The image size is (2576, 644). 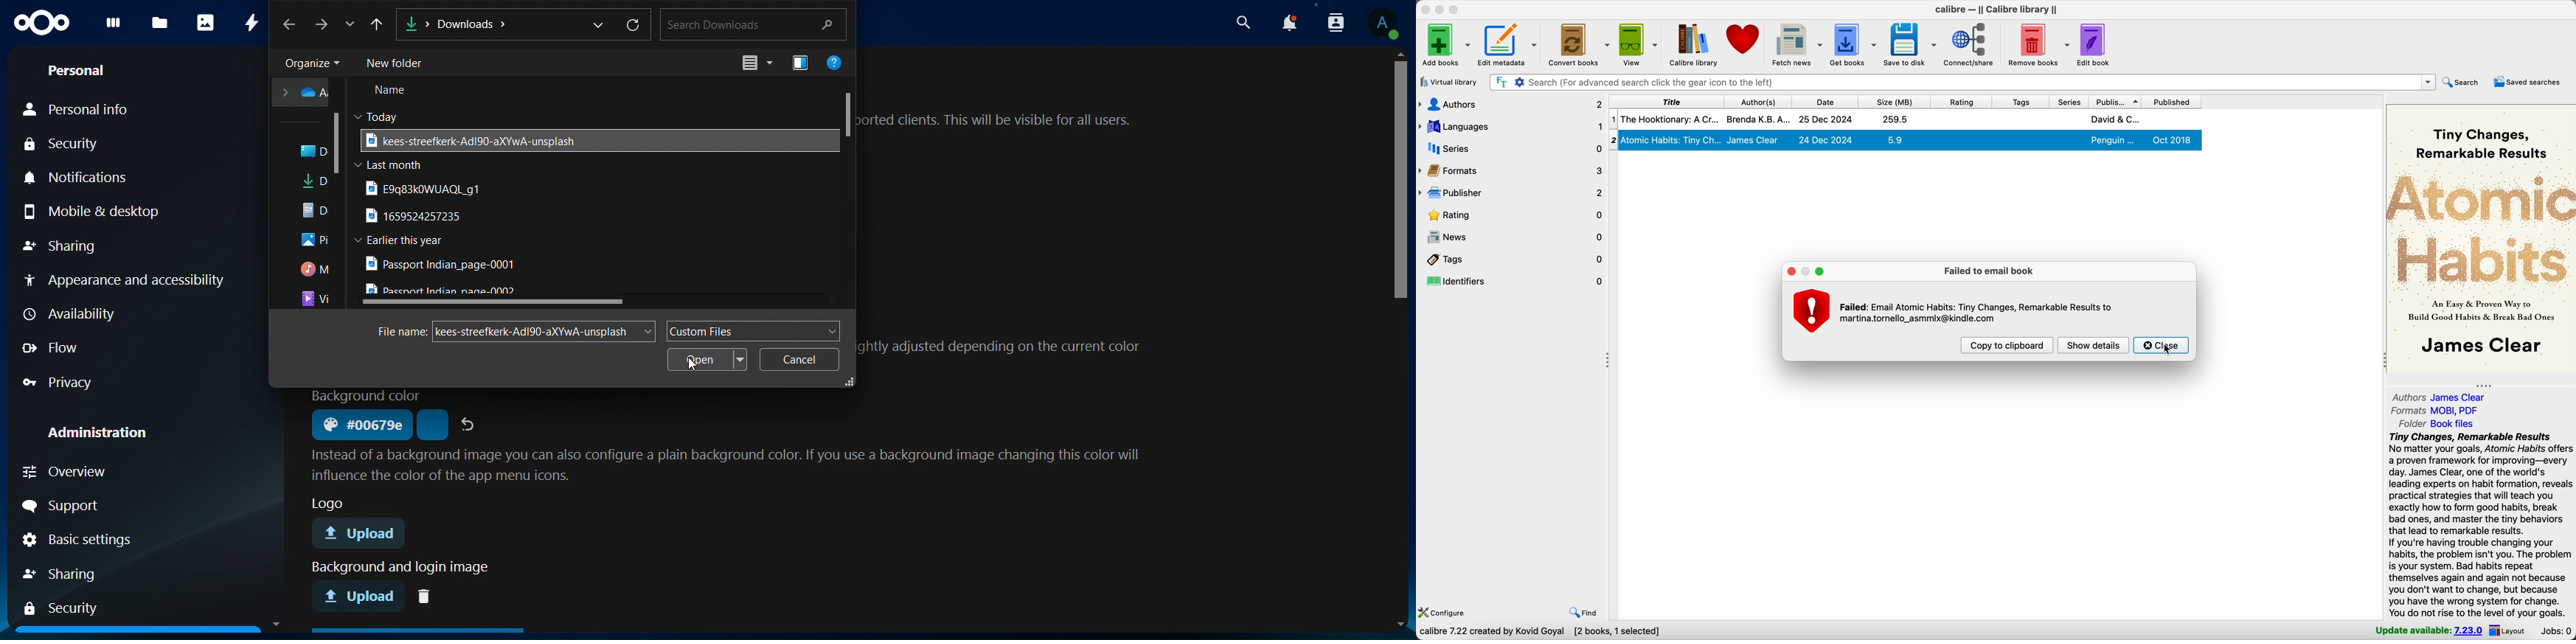 I want to click on sharing, so click(x=70, y=246).